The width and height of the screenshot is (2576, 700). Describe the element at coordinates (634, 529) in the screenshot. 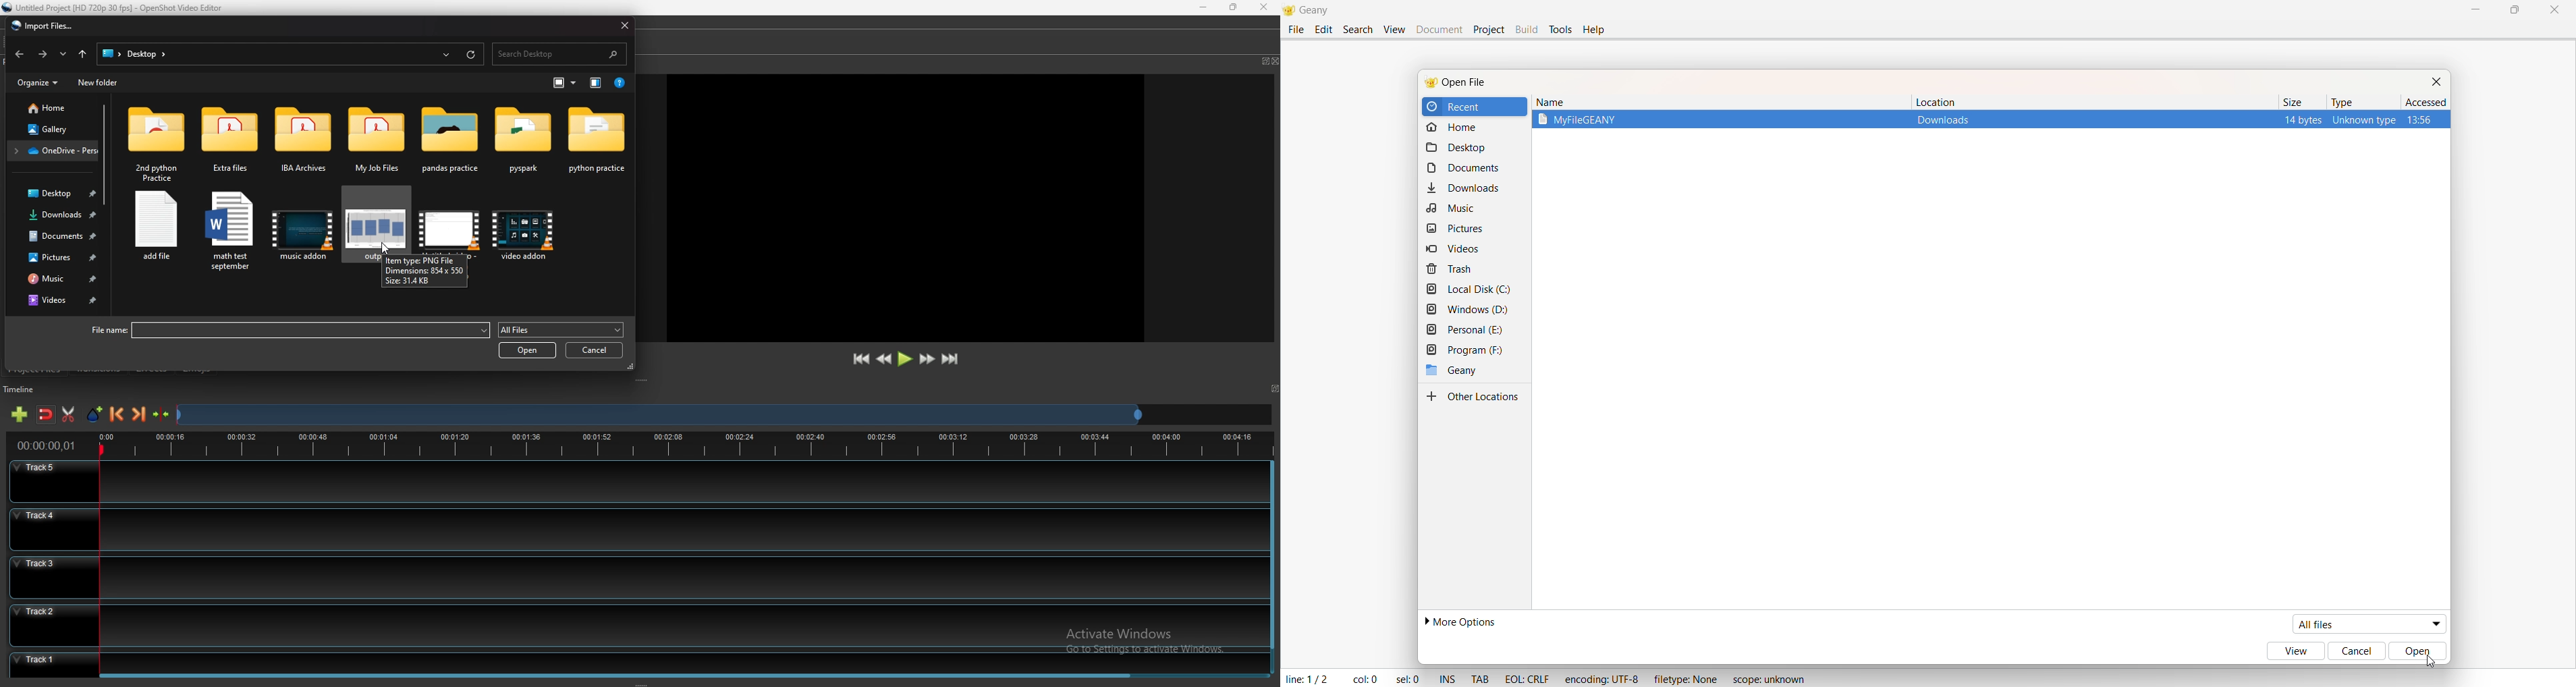

I see `track 4` at that location.